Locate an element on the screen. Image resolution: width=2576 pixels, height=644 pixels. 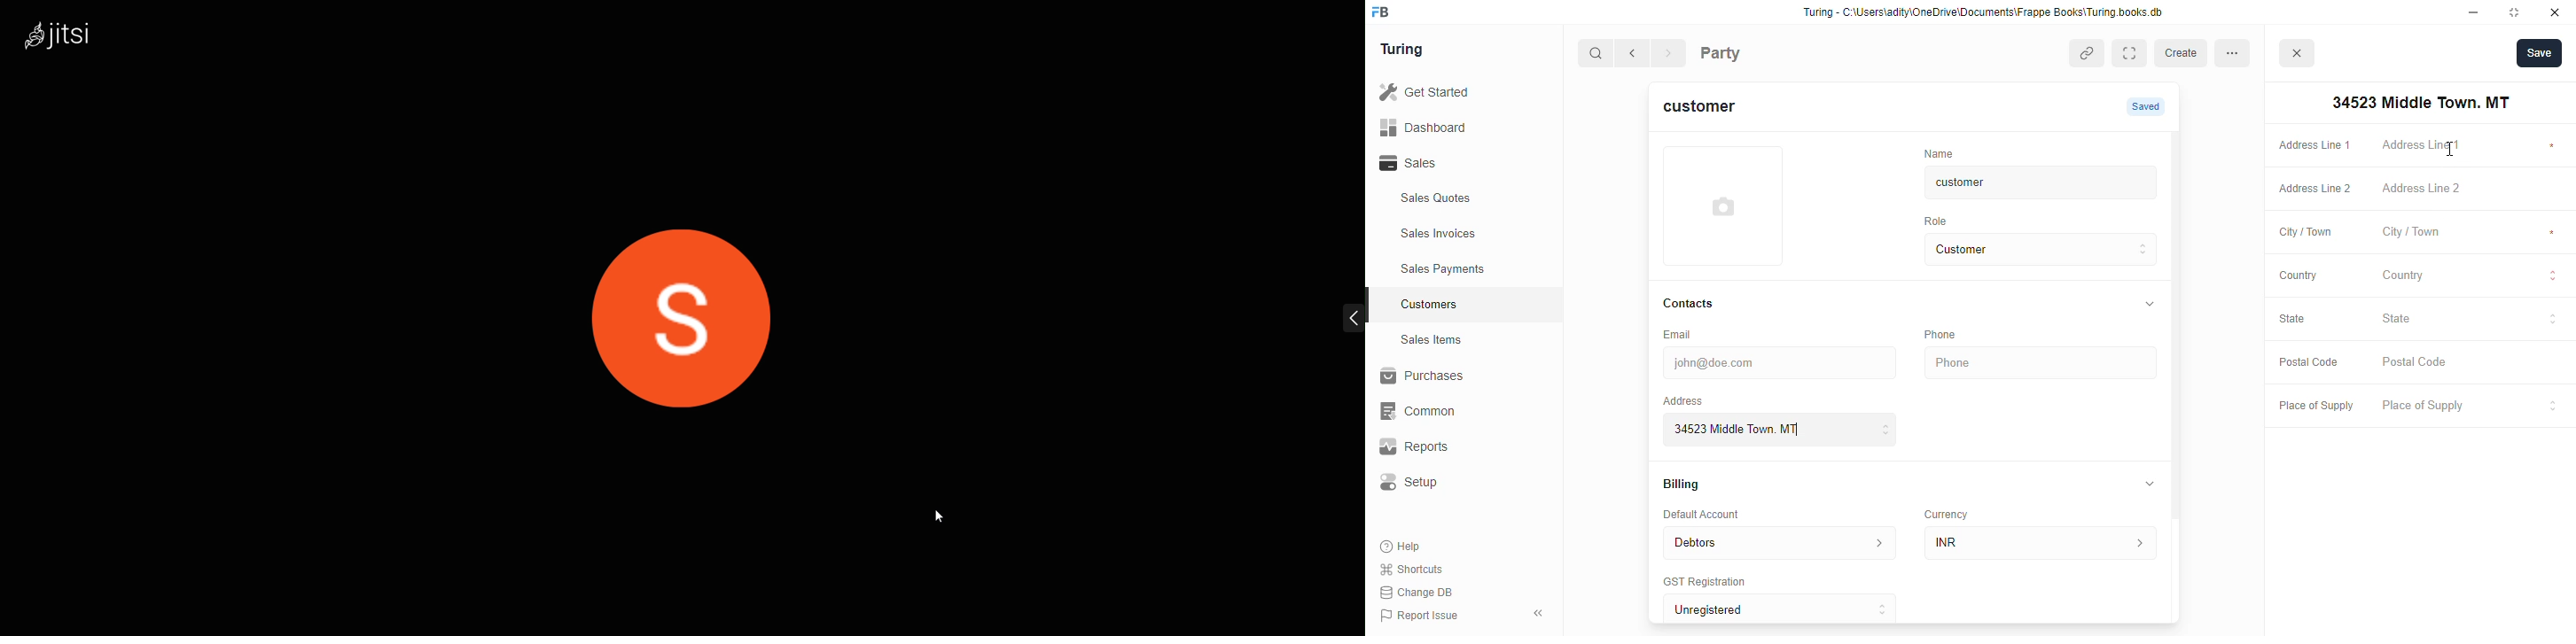
Sales Invoices is located at coordinates (1469, 234).